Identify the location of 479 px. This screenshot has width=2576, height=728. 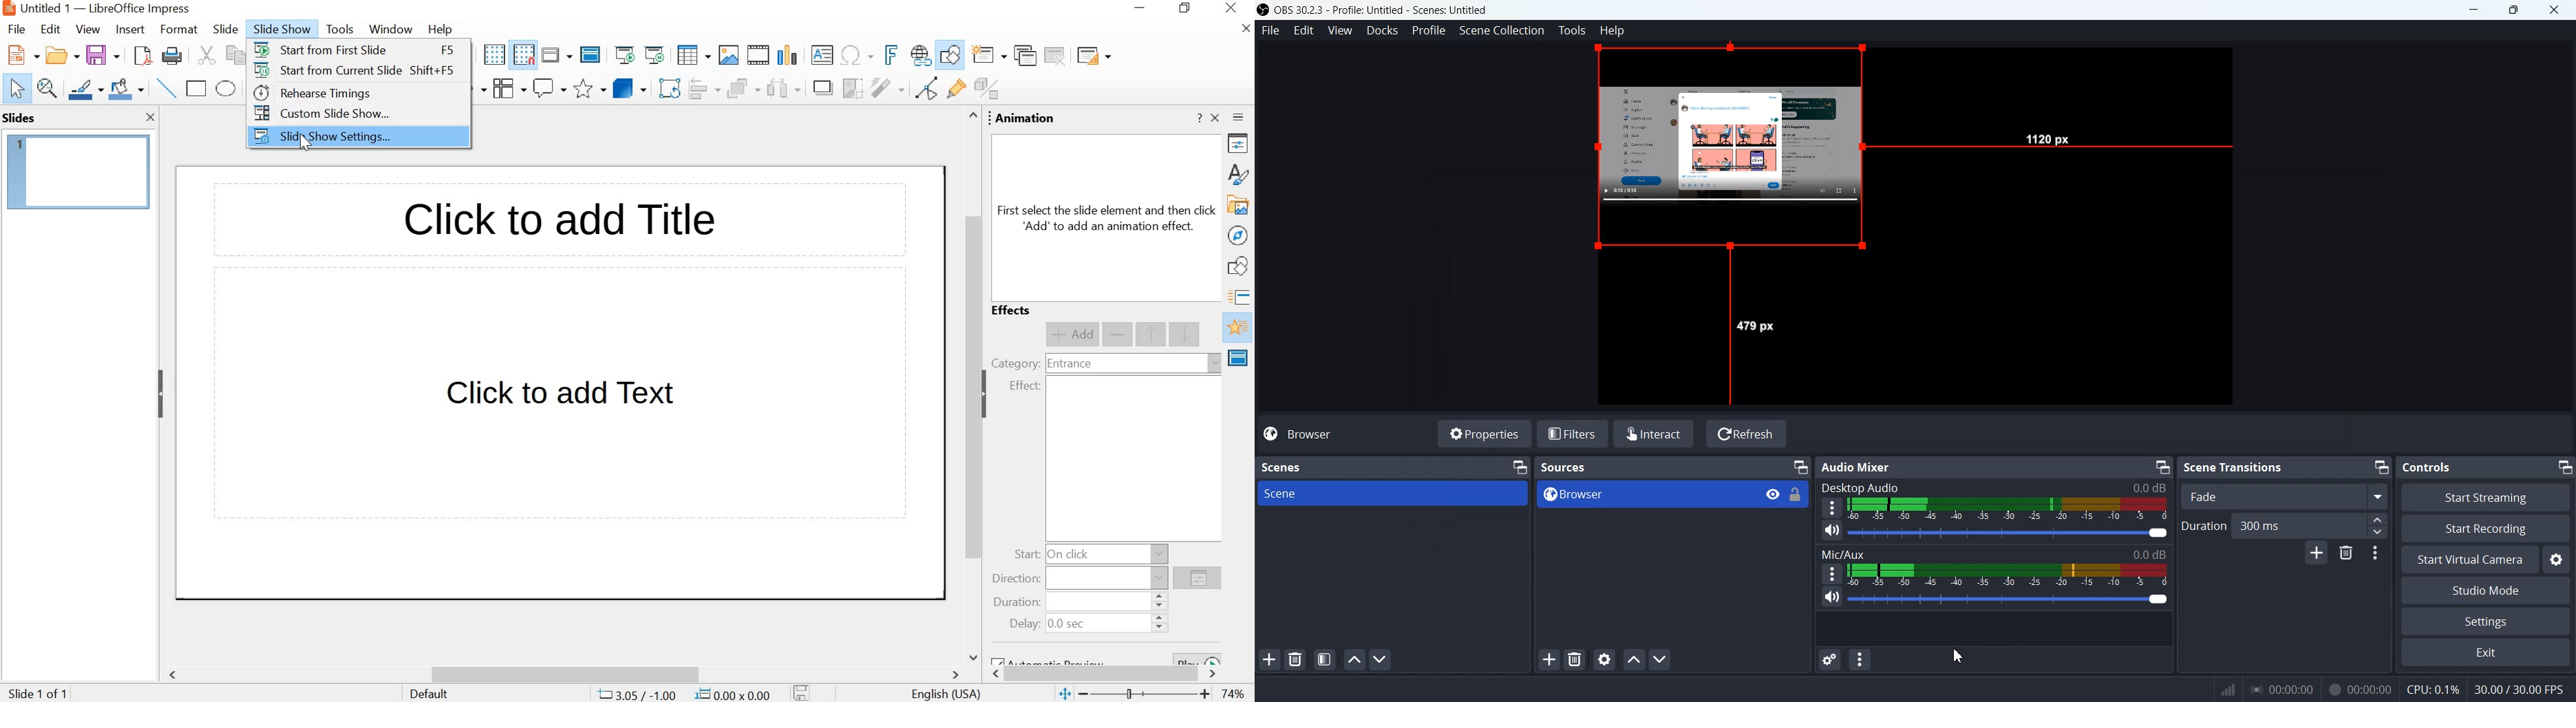
(1758, 326).